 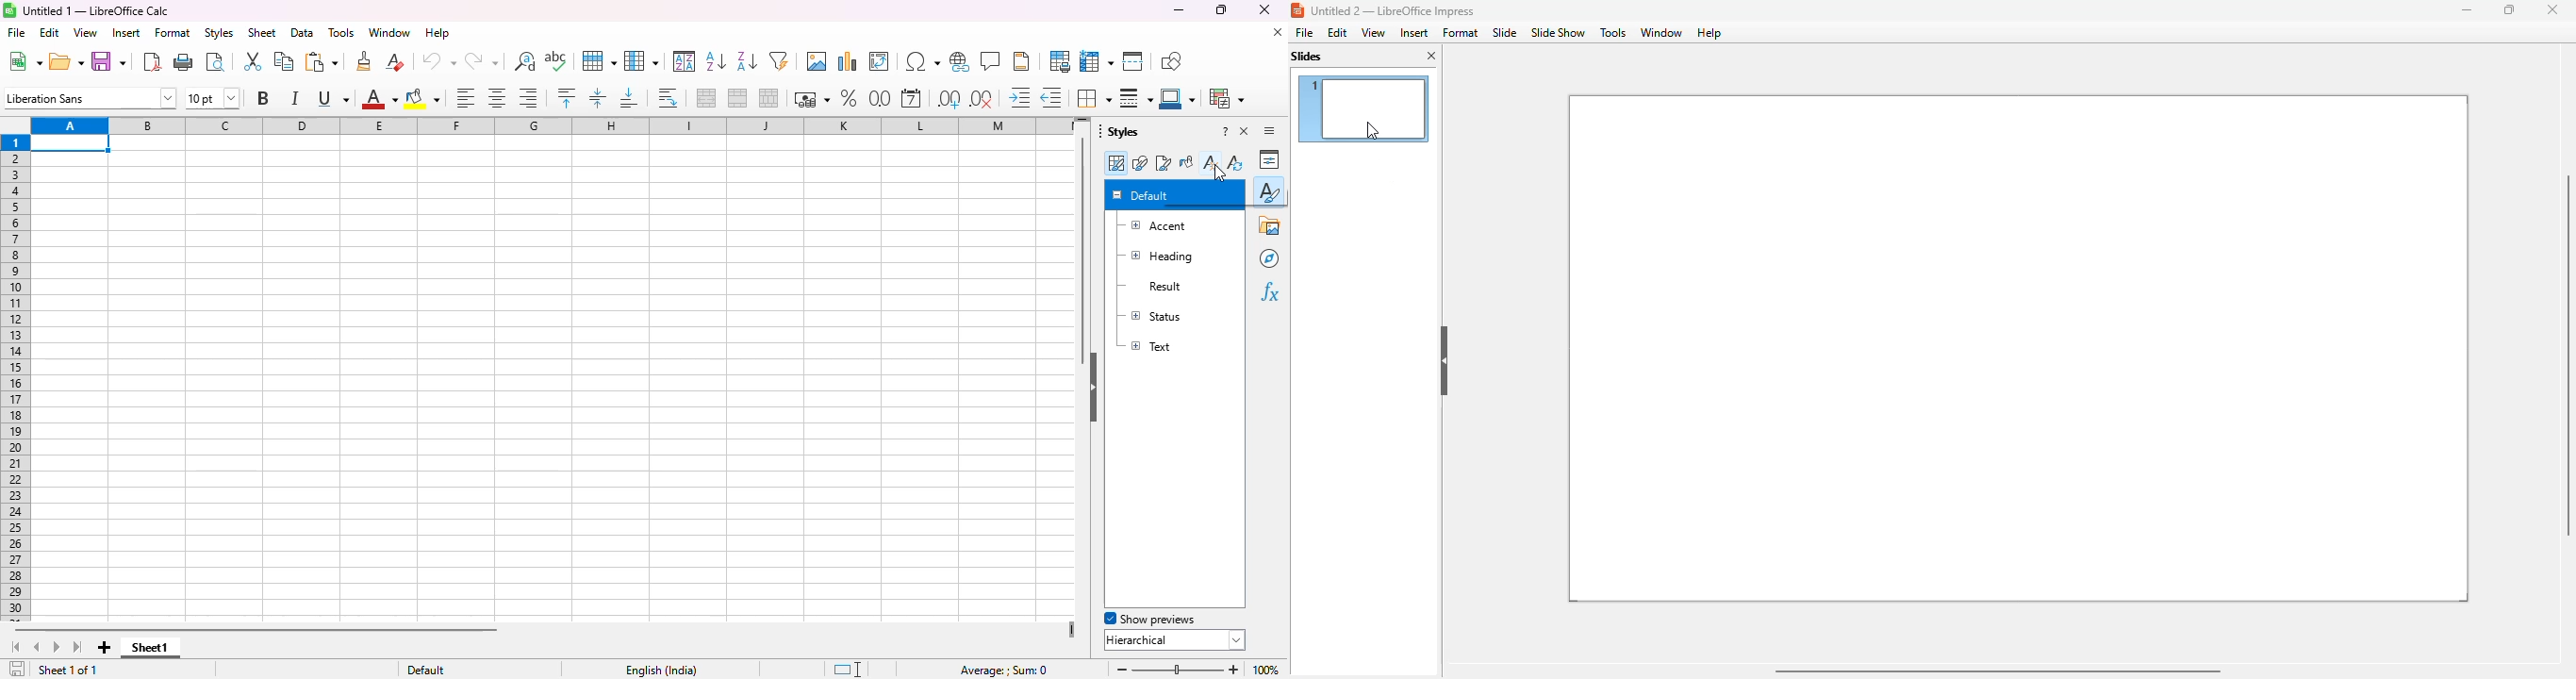 What do you see at coordinates (215, 61) in the screenshot?
I see `toggle print preview` at bounding box center [215, 61].